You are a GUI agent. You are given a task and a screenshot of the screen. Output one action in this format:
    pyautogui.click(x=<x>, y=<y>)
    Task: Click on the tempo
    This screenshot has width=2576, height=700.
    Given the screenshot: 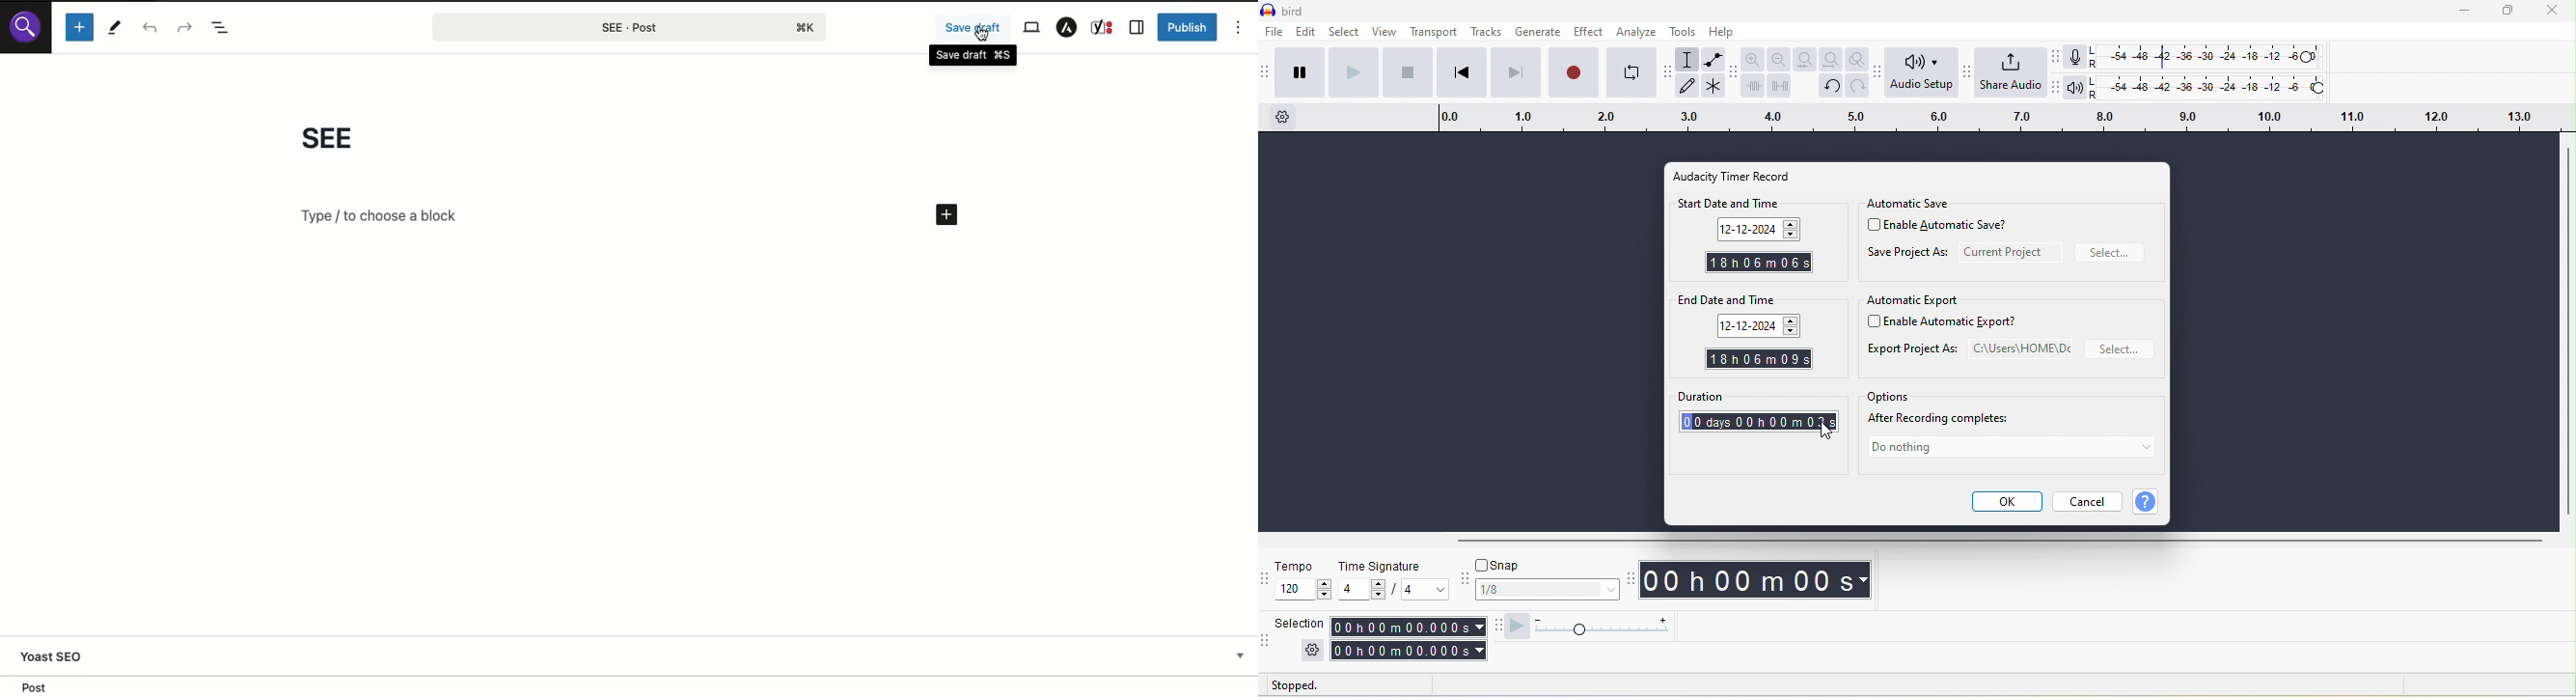 What is the action you would take?
    pyautogui.click(x=1302, y=591)
    